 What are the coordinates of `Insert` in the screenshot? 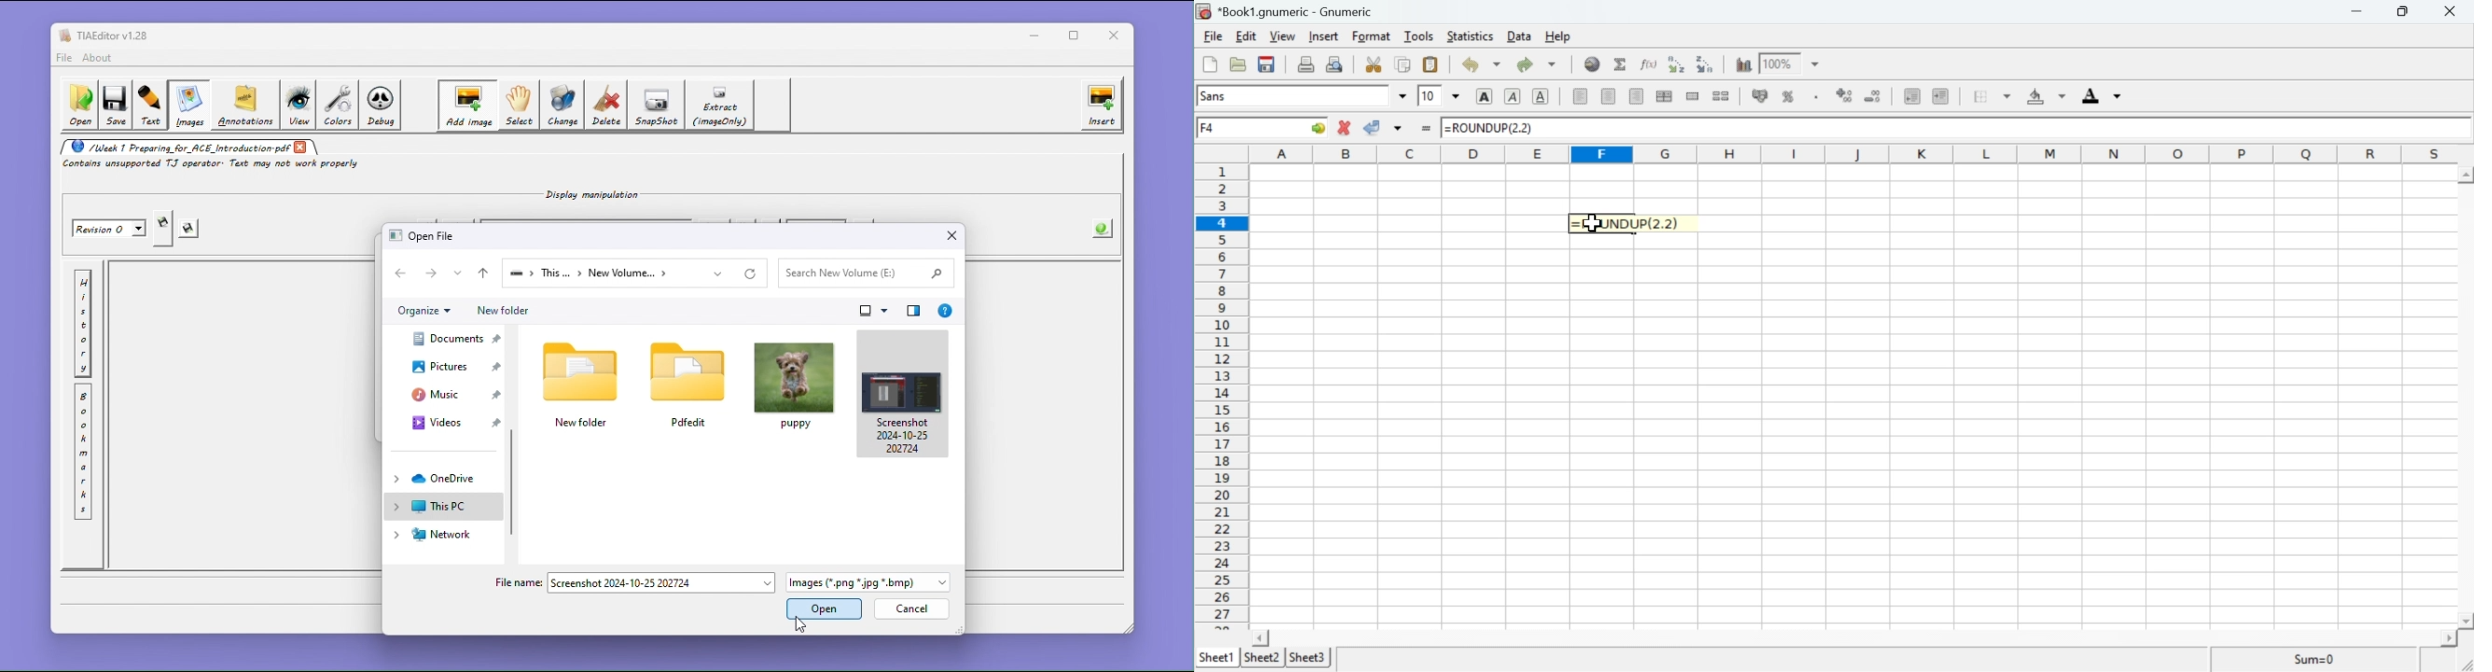 It's located at (1325, 37).